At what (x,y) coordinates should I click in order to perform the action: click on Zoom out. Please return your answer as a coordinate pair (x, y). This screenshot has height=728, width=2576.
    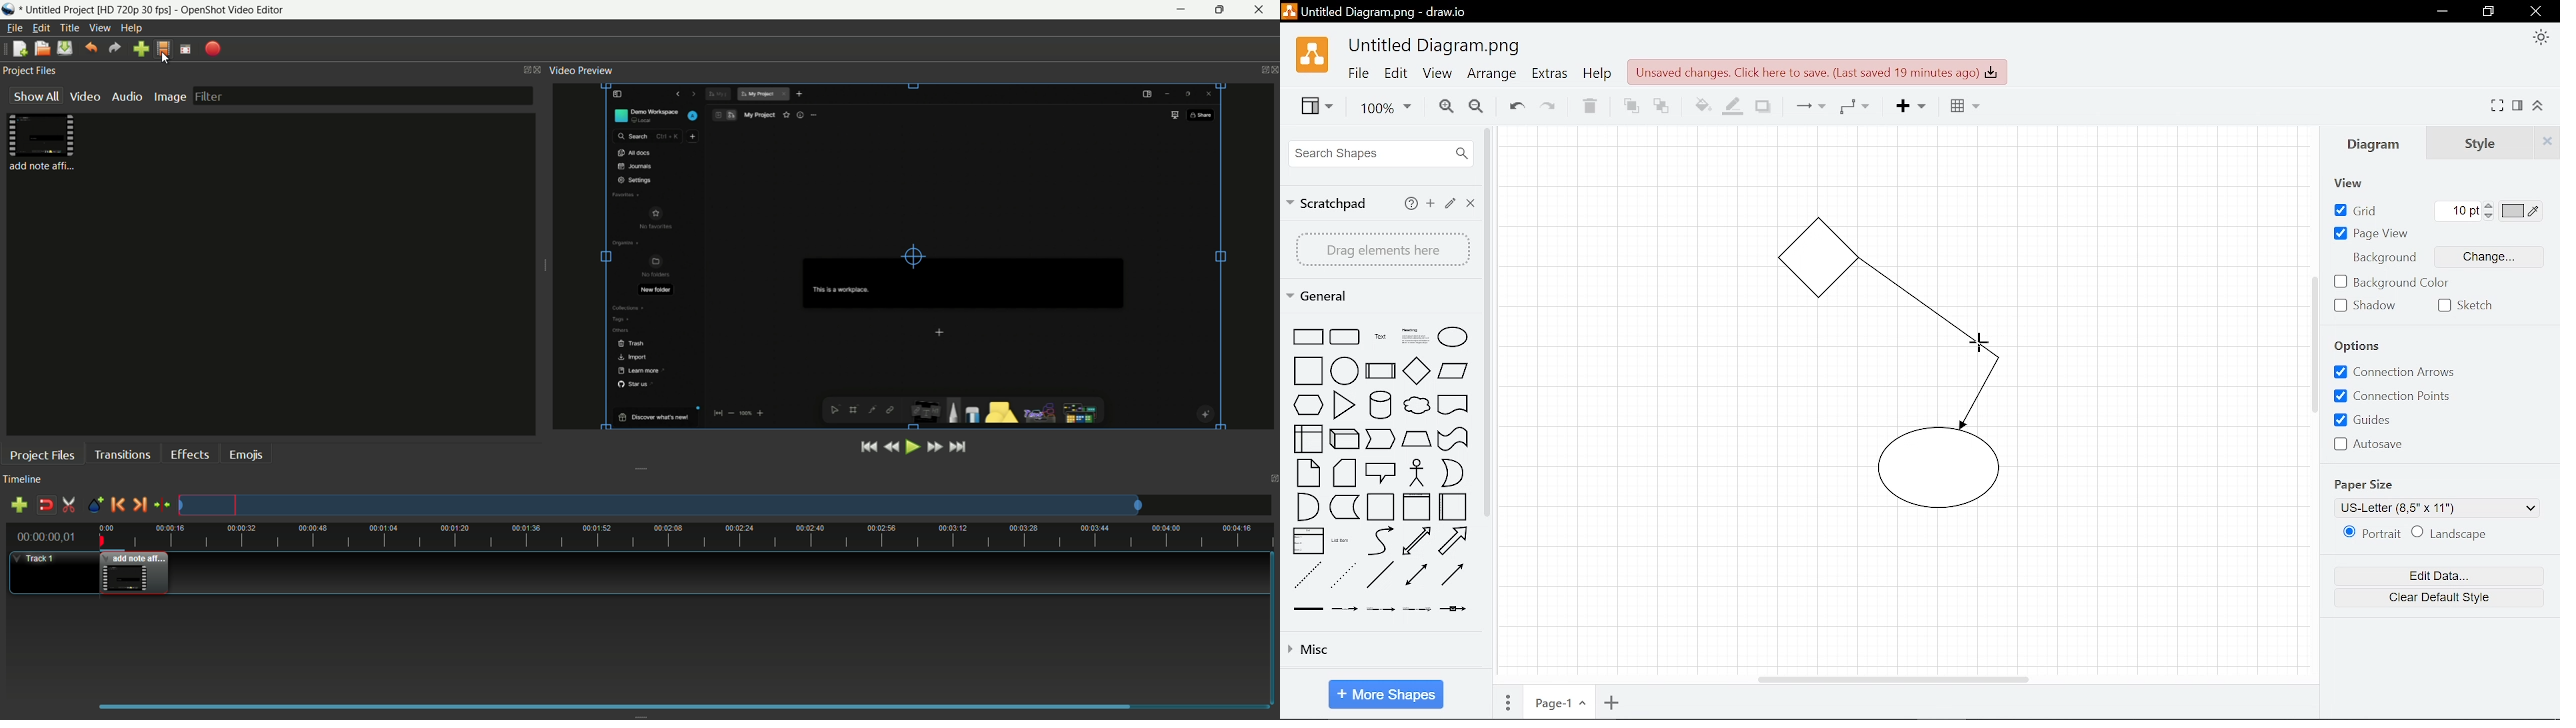
    Looking at the image, I should click on (1476, 107).